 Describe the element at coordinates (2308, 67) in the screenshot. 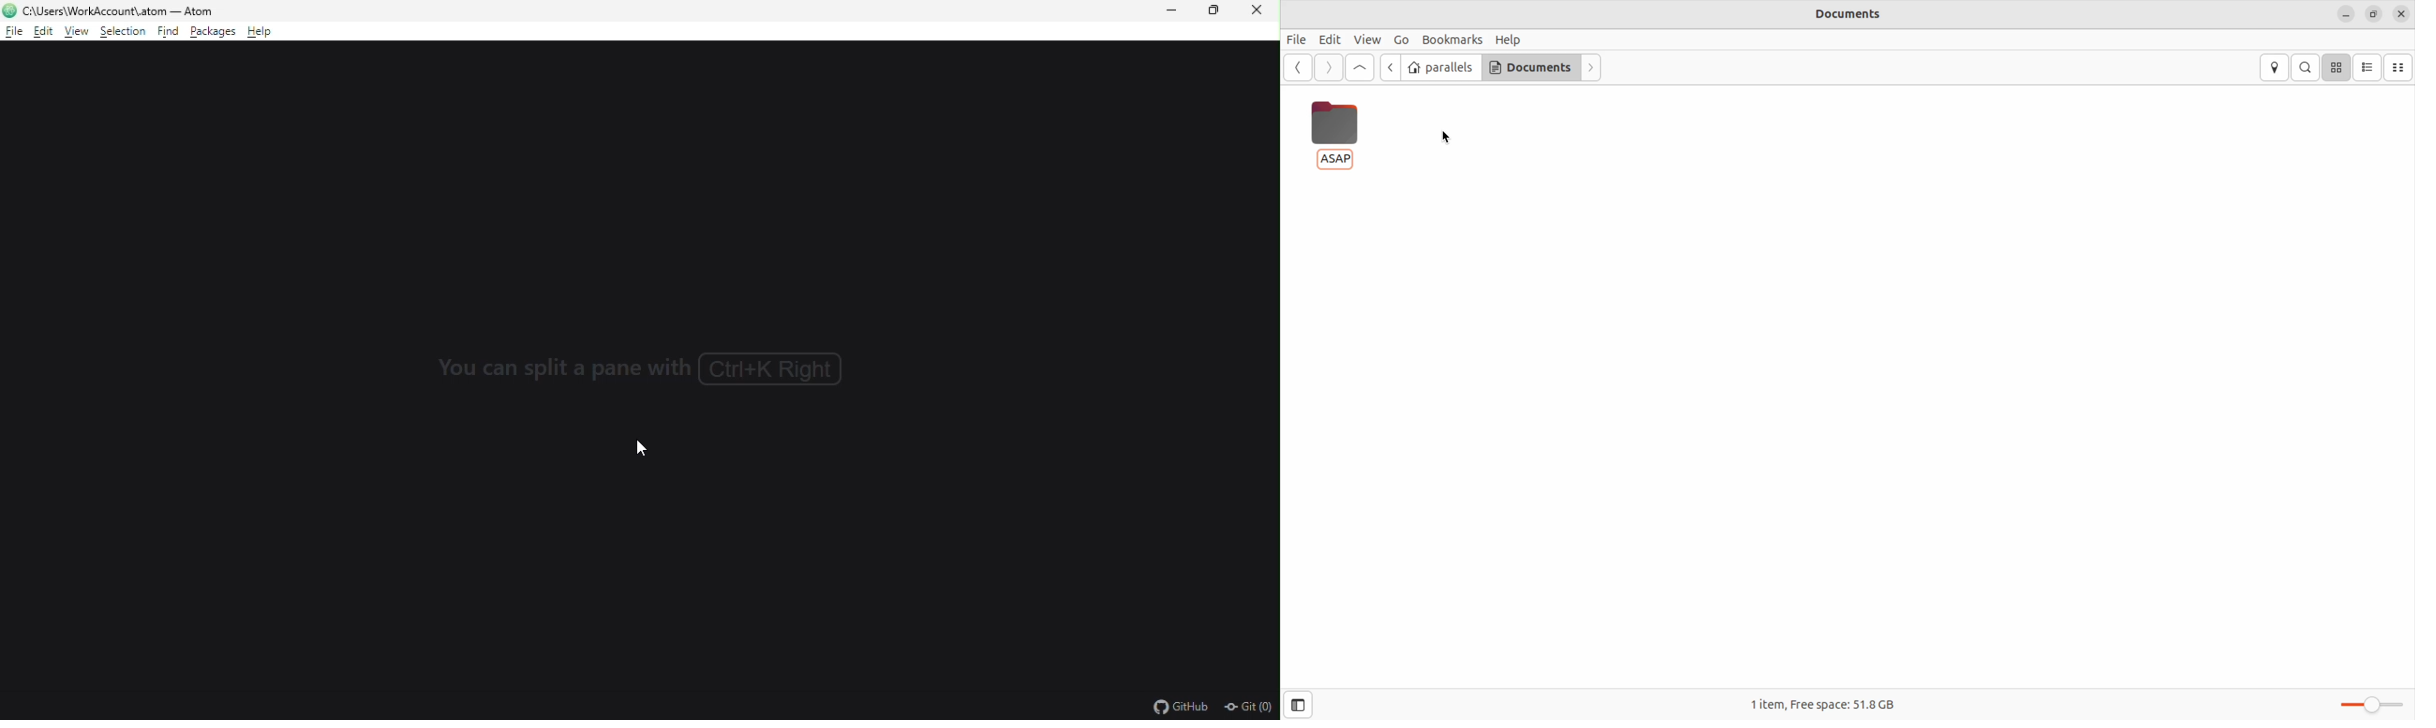

I see `search` at that location.